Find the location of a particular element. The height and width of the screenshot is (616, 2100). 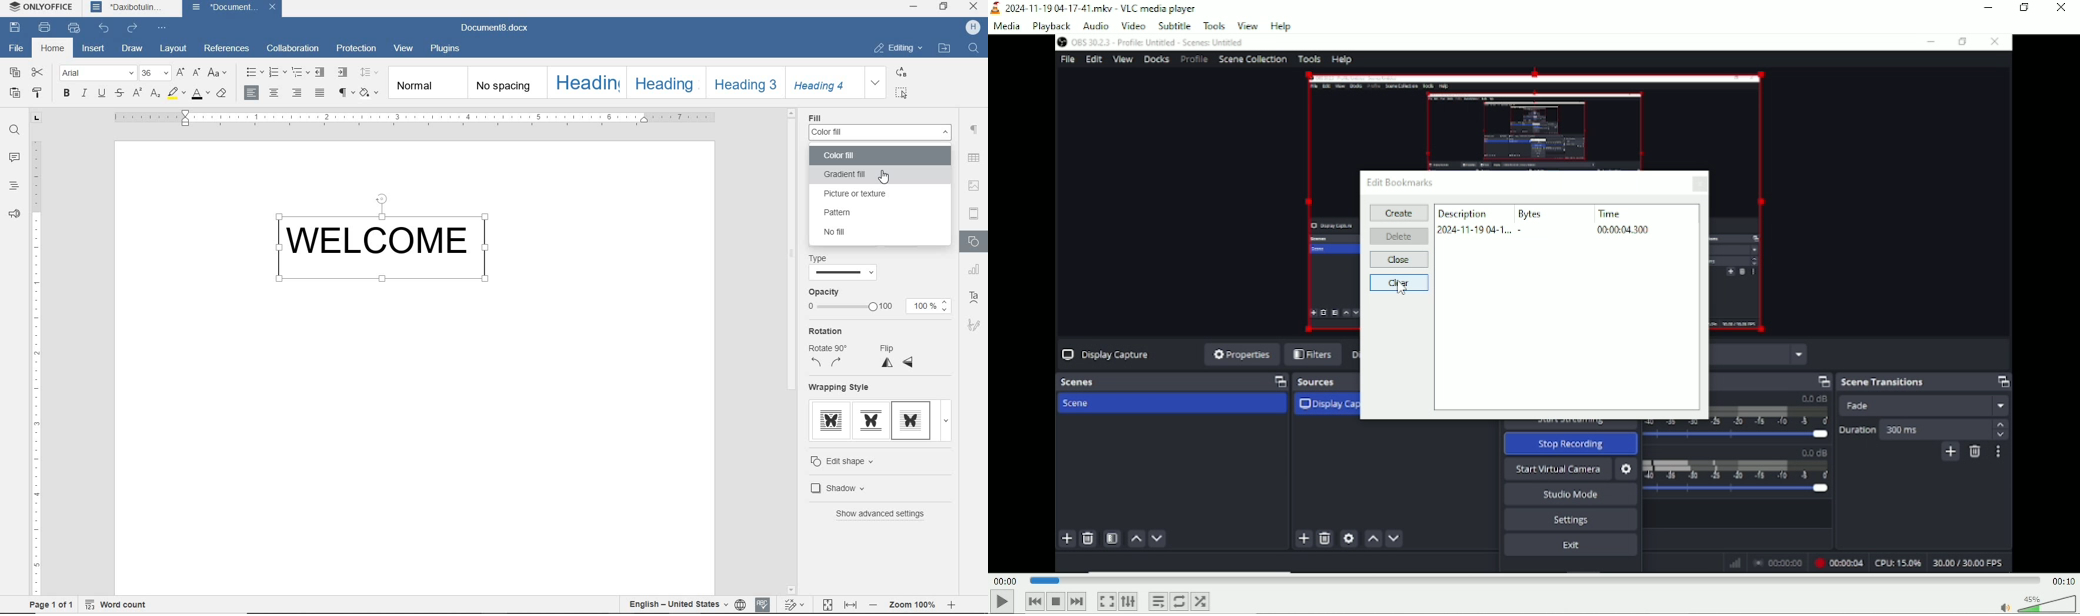

HEADING is located at coordinates (589, 81).